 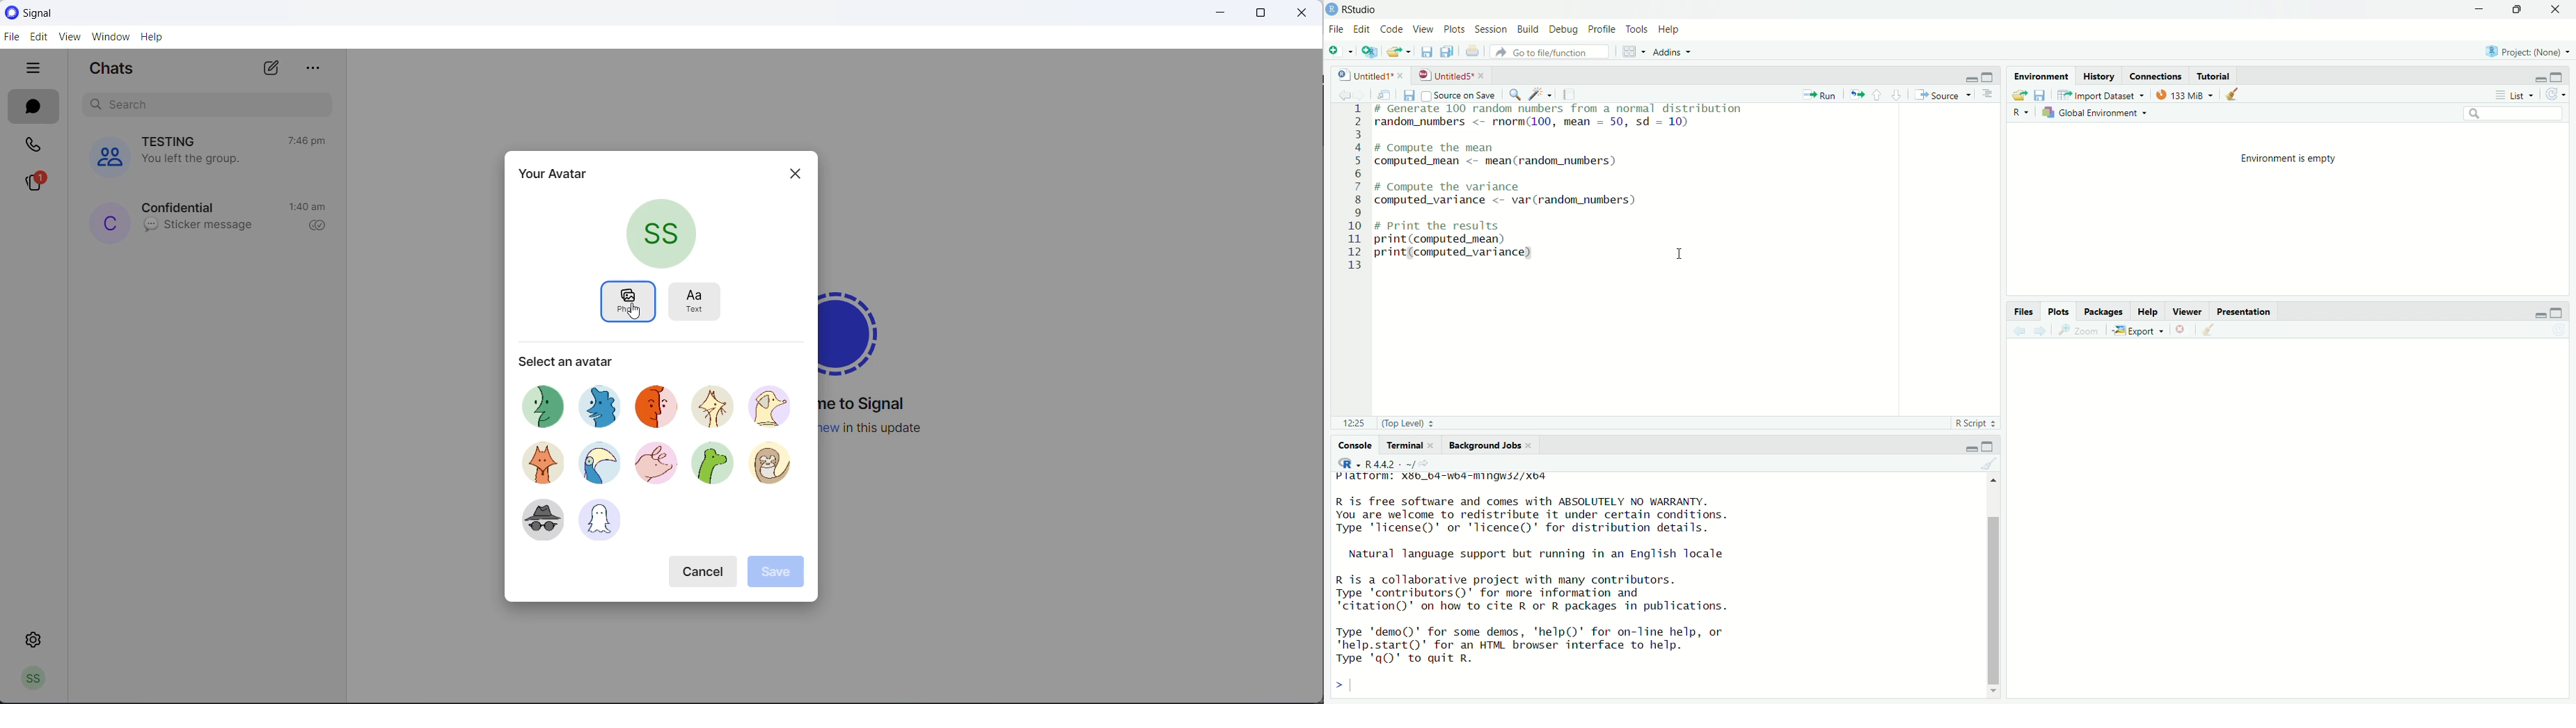 I want to click on view a larger version of the plot in new window, so click(x=2082, y=332).